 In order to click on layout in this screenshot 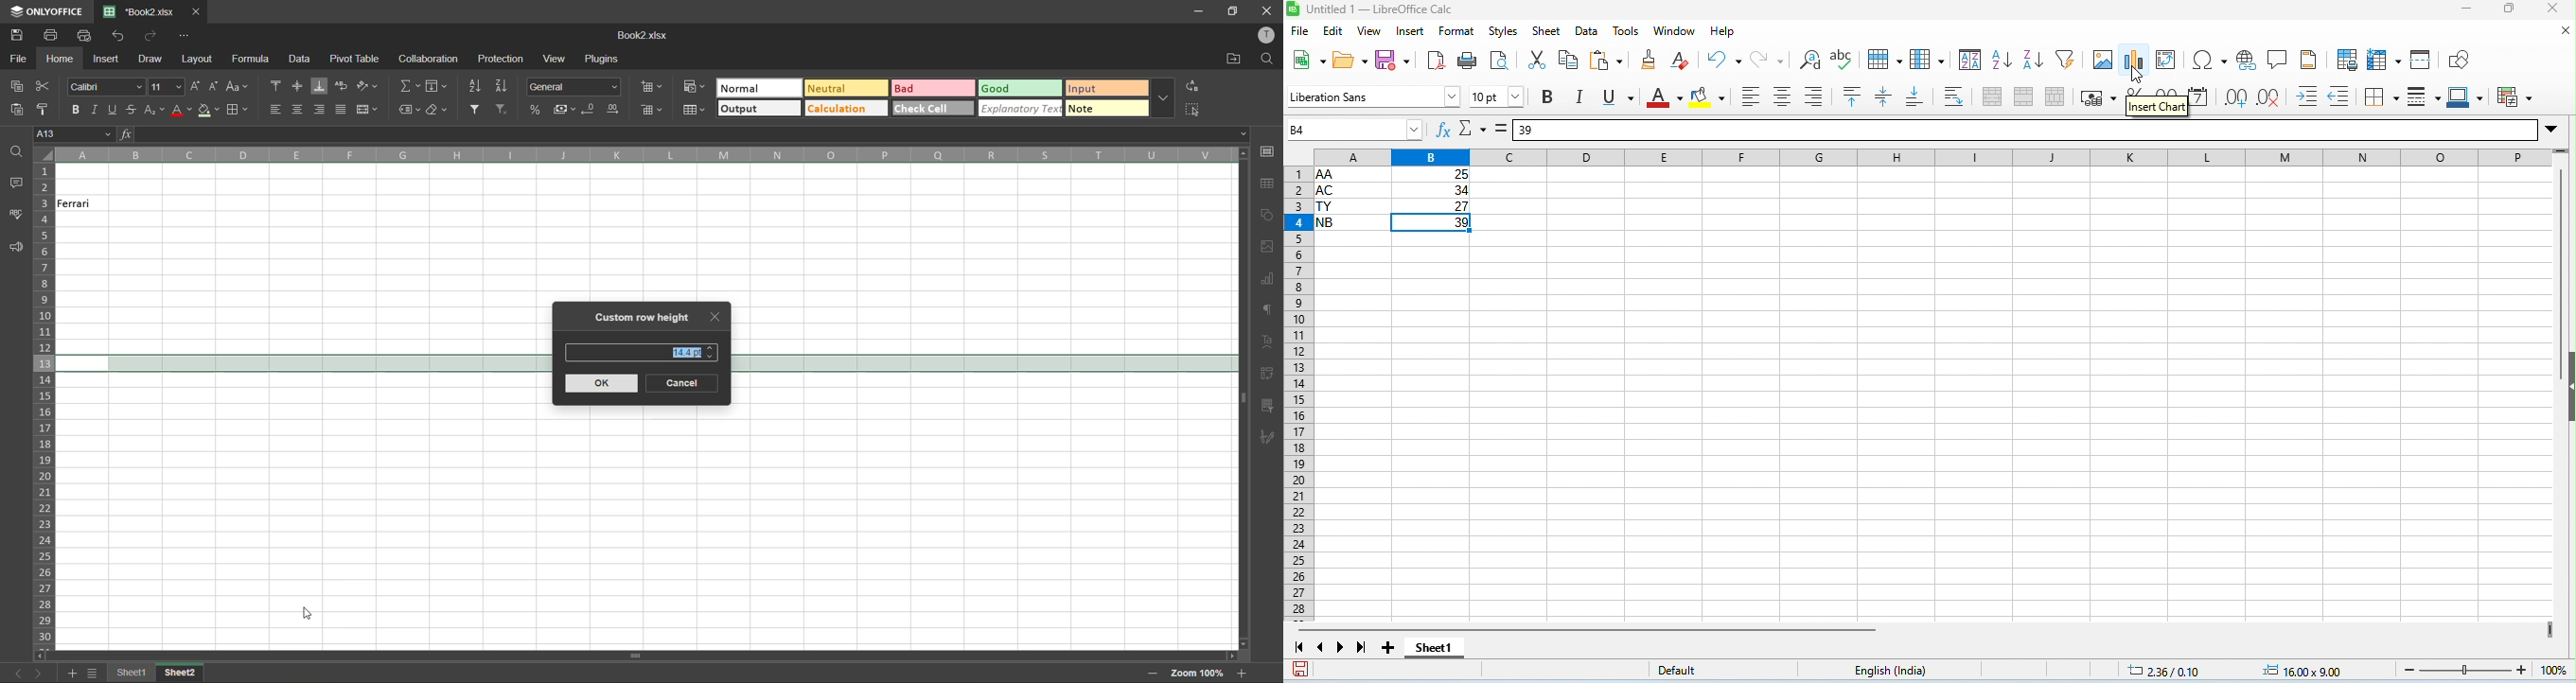, I will do `click(196, 59)`.